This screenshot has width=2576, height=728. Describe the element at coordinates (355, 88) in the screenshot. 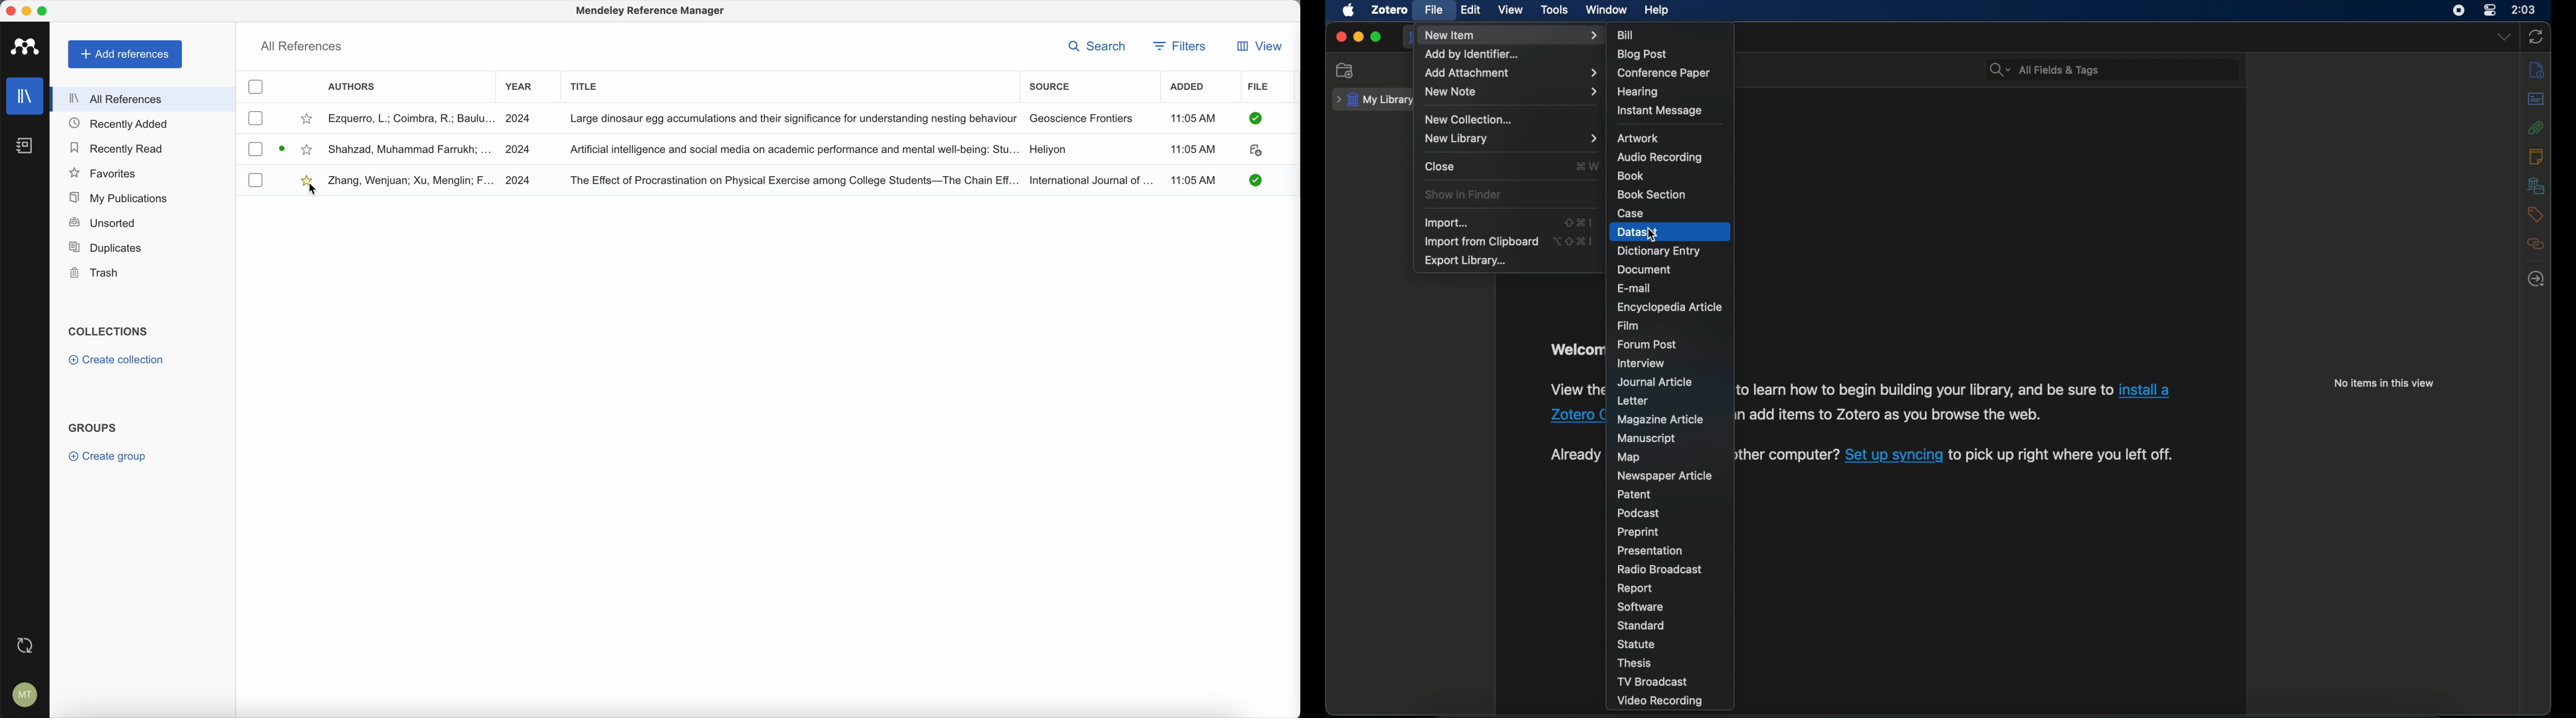

I see `authors` at that location.